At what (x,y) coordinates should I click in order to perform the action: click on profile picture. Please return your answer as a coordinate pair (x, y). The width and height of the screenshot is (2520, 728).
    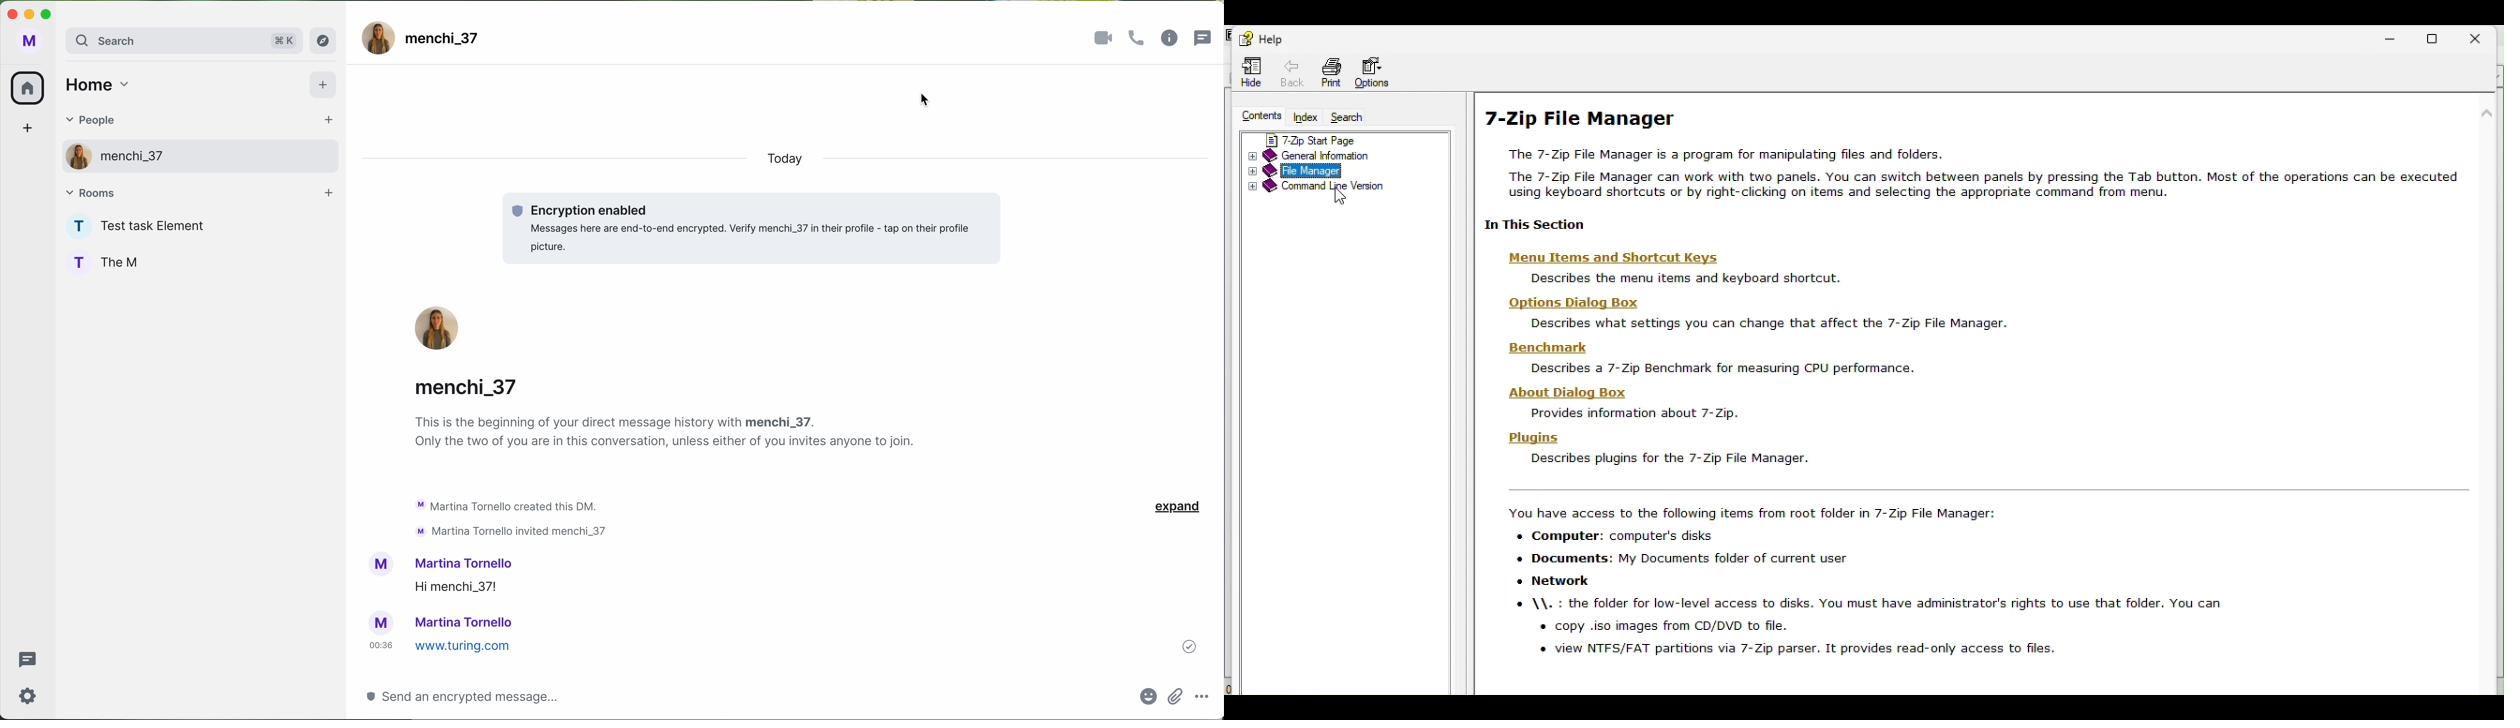
    Looking at the image, I should click on (379, 561).